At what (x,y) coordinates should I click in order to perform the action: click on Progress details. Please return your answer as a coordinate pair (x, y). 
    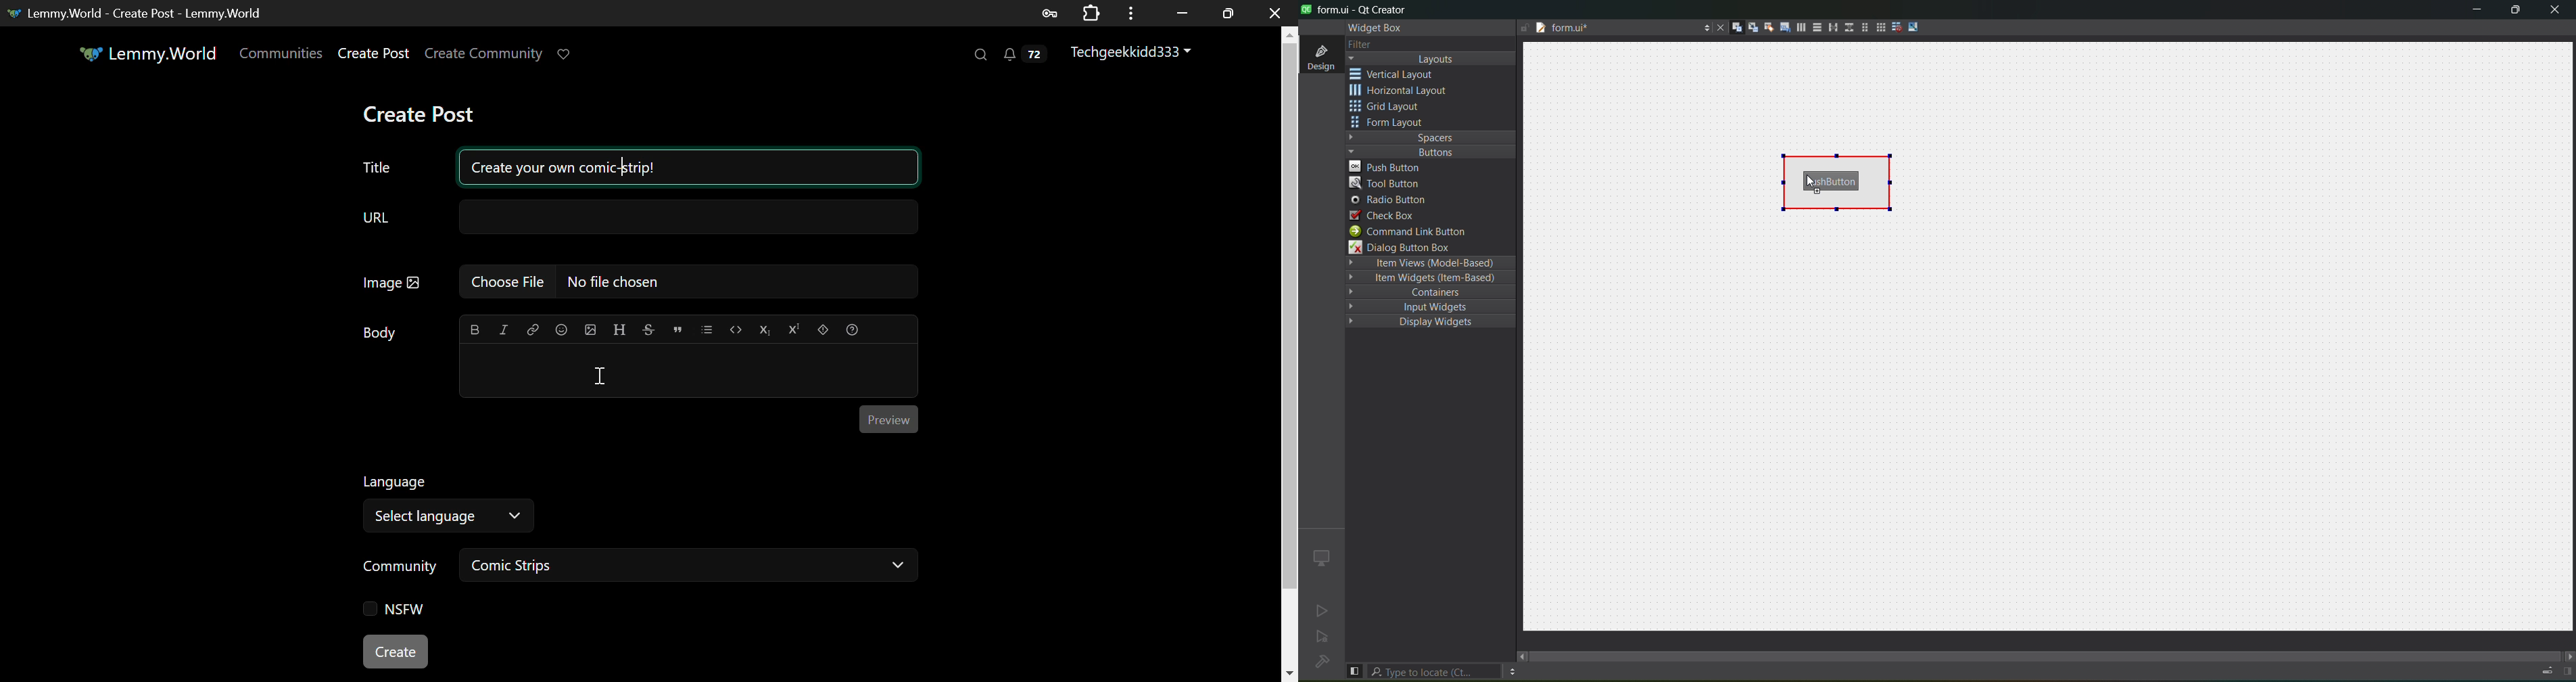
    Looking at the image, I should click on (2541, 669).